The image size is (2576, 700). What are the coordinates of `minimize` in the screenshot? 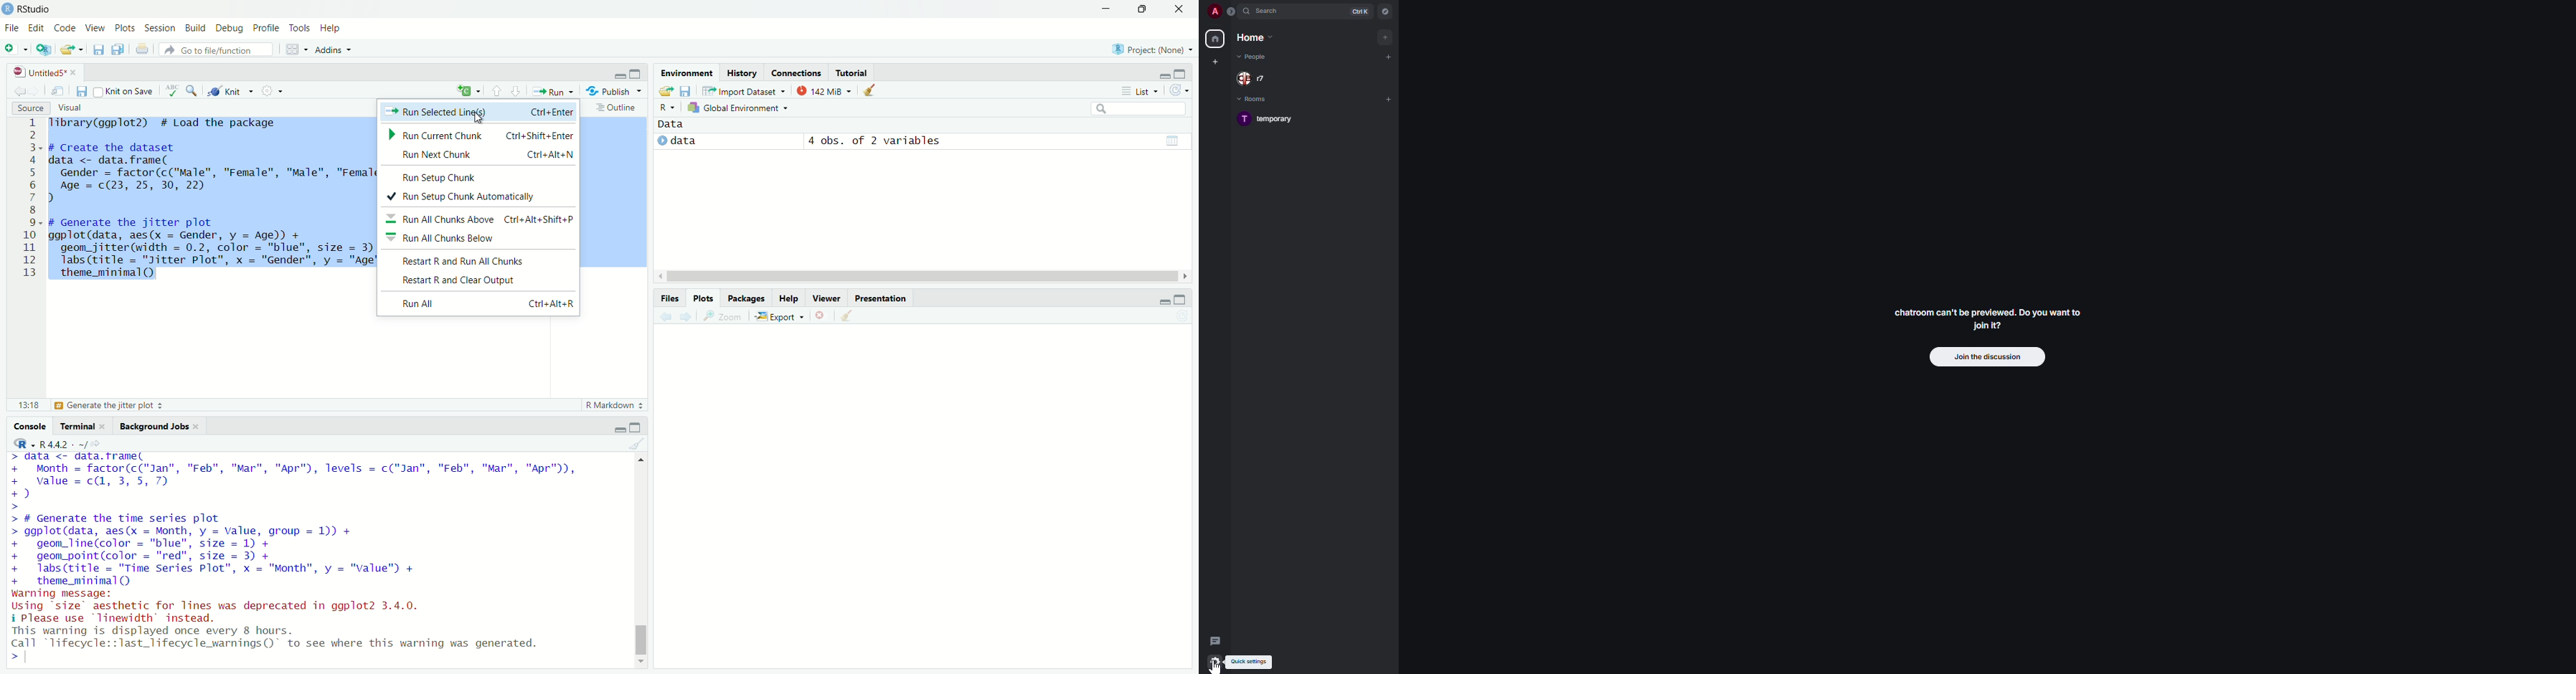 It's located at (1163, 72).